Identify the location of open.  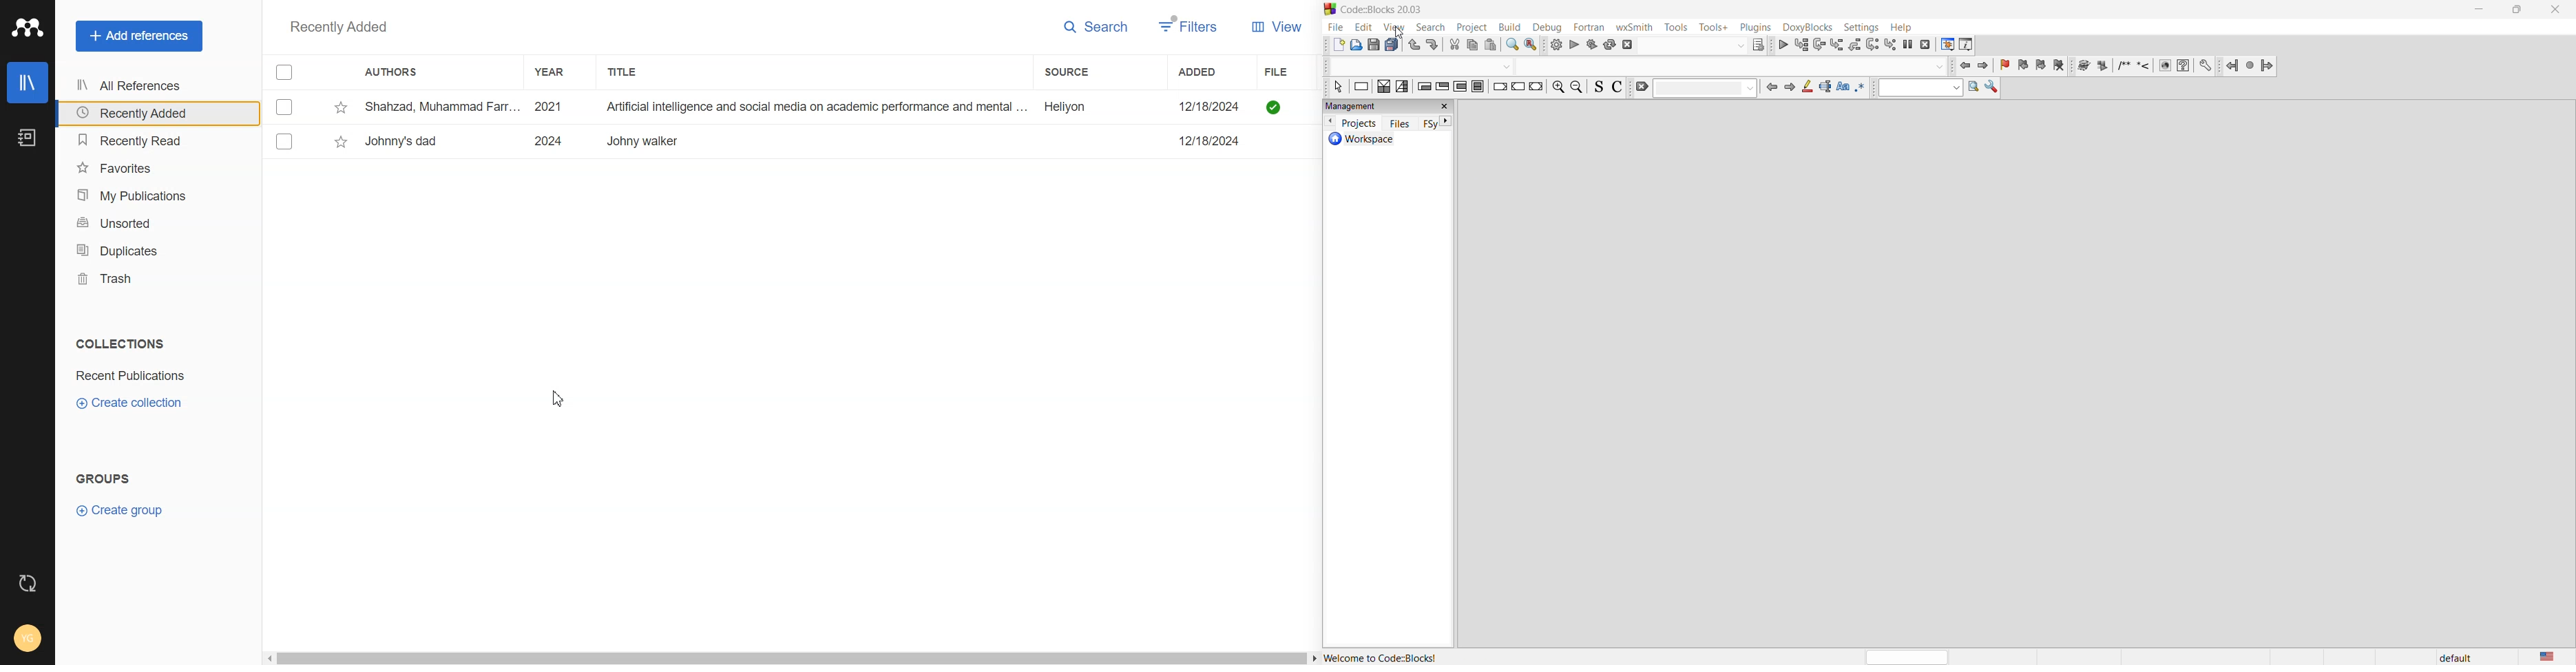
(1357, 45).